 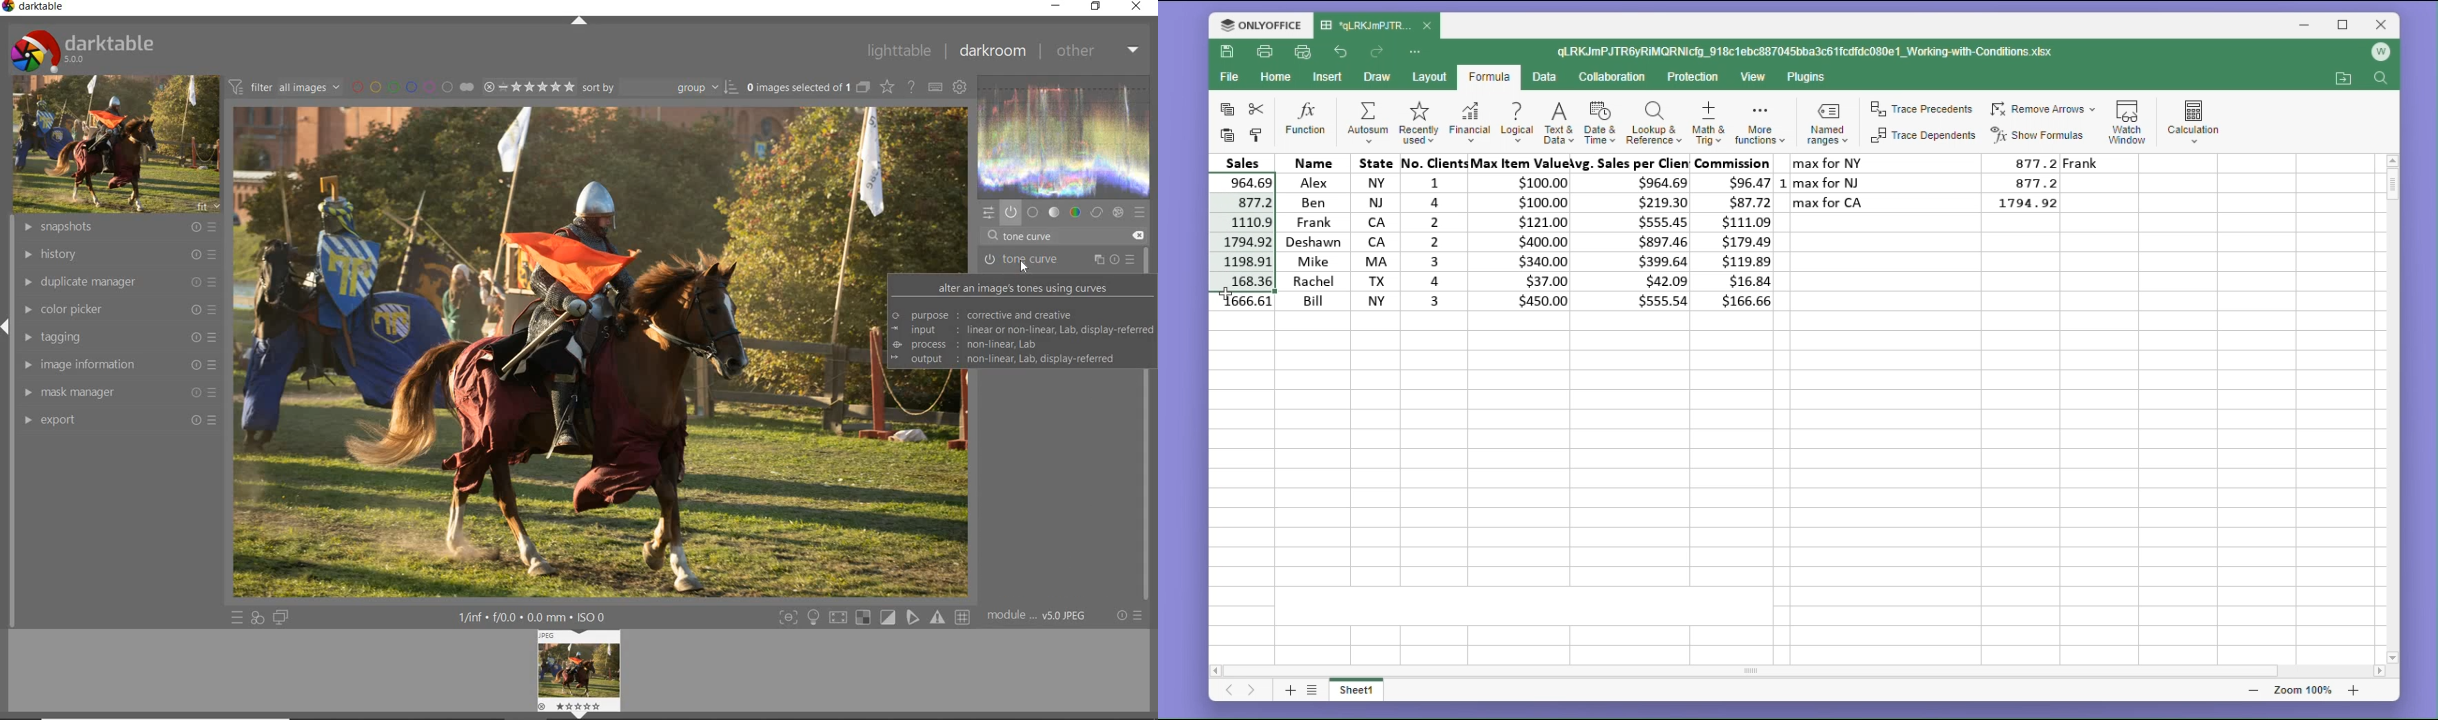 I want to click on delete, so click(x=1137, y=234).